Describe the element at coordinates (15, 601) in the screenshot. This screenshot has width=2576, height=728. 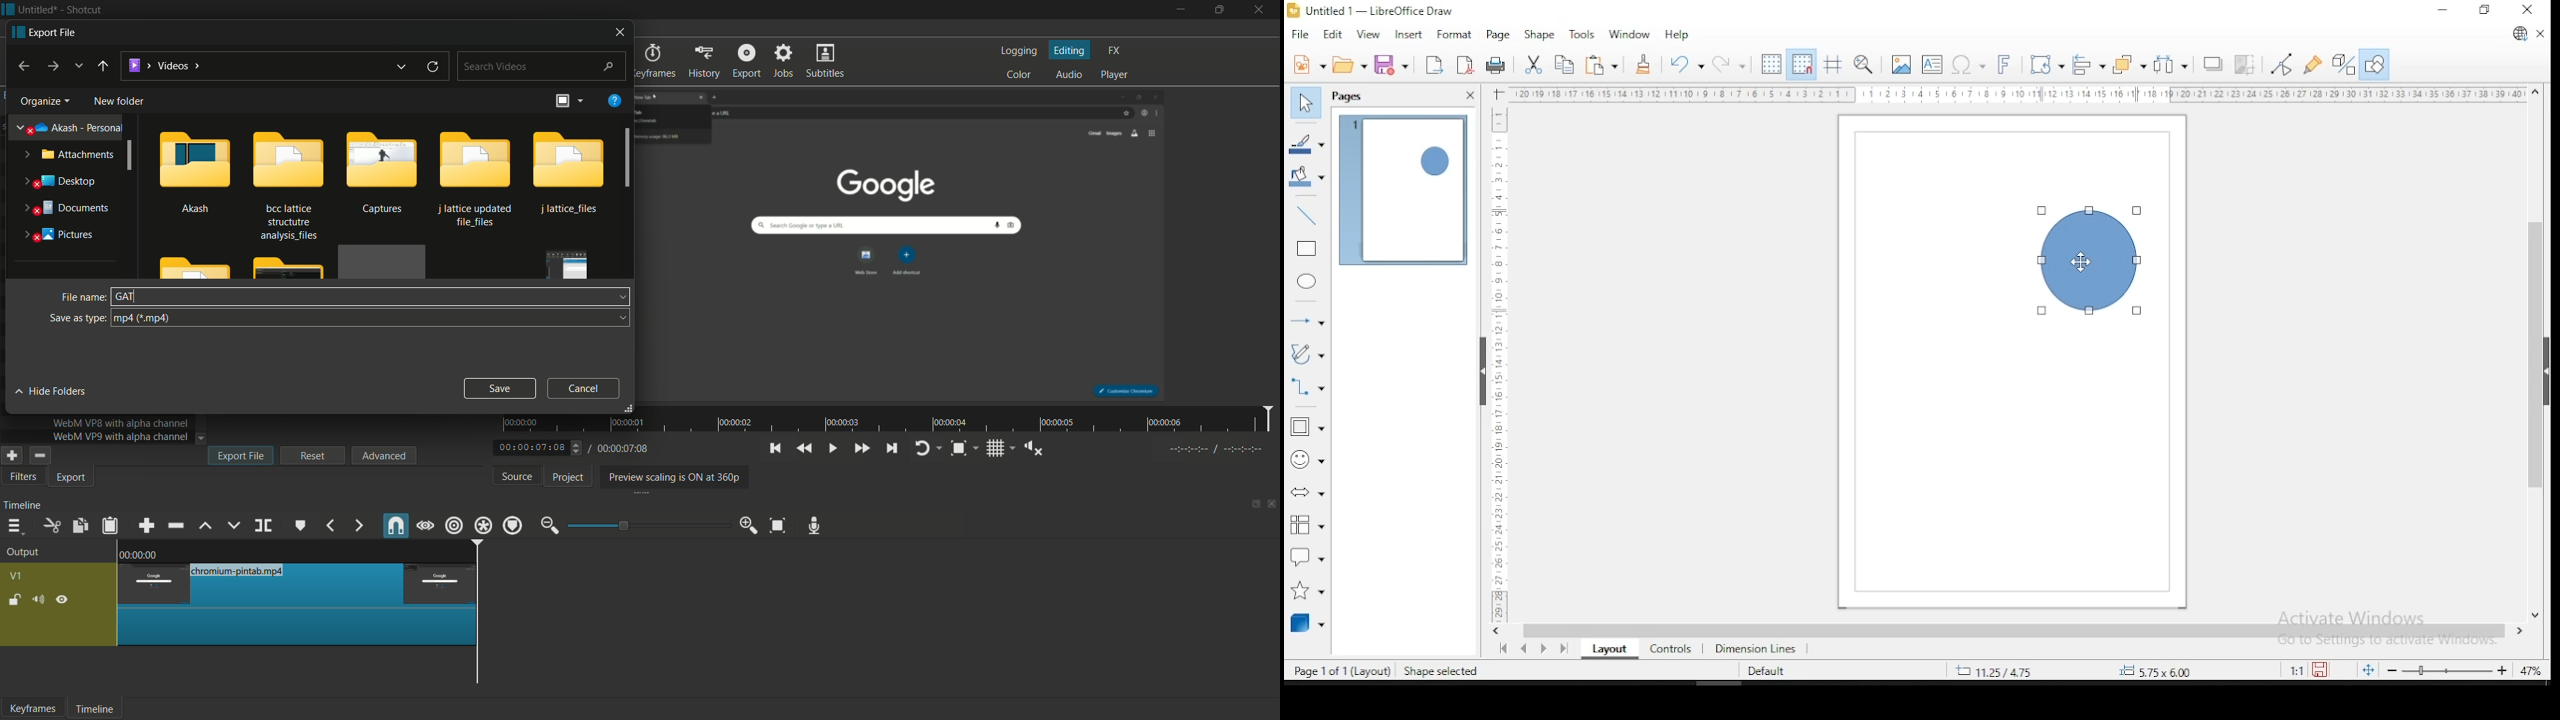
I see `lock` at that location.